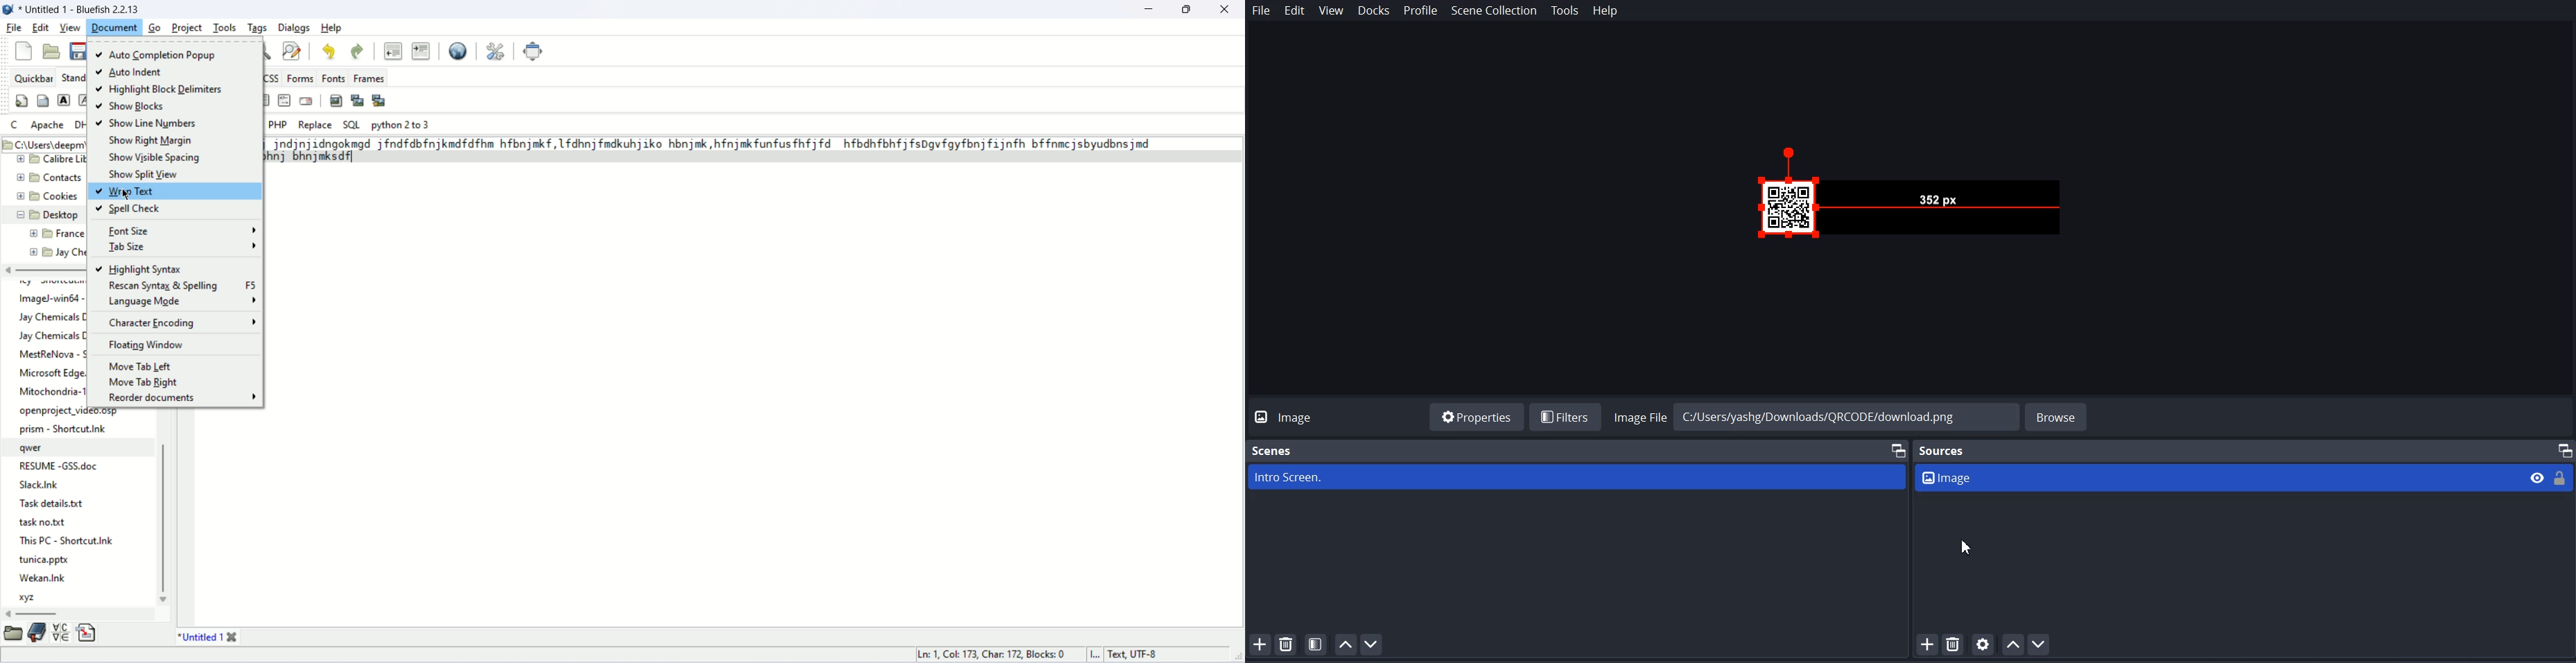 The width and height of the screenshot is (2576, 672). Describe the element at coordinates (1984, 644) in the screenshot. I see `Open Source Properties` at that location.